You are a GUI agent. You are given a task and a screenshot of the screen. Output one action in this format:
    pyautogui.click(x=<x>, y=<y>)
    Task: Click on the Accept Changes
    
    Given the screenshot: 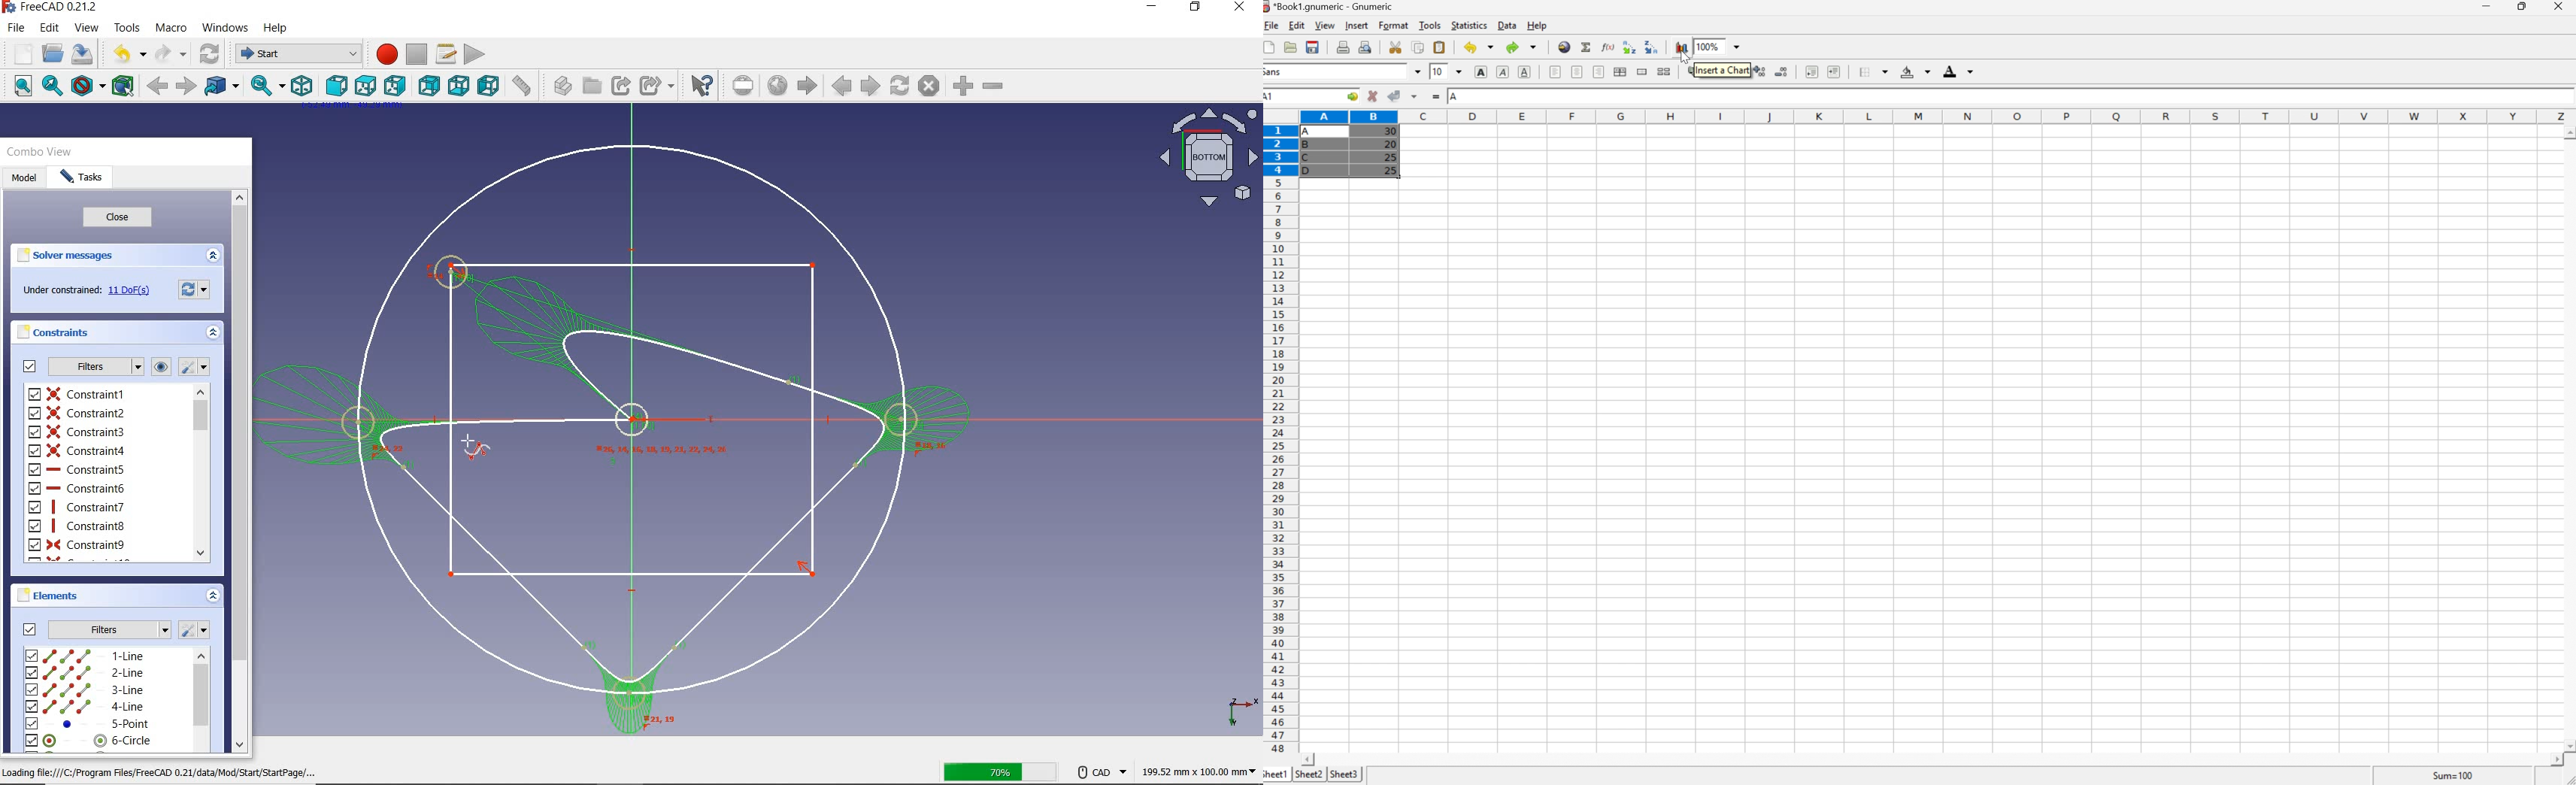 What is the action you would take?
    pyautogui.click(x=1393, y=95)
    